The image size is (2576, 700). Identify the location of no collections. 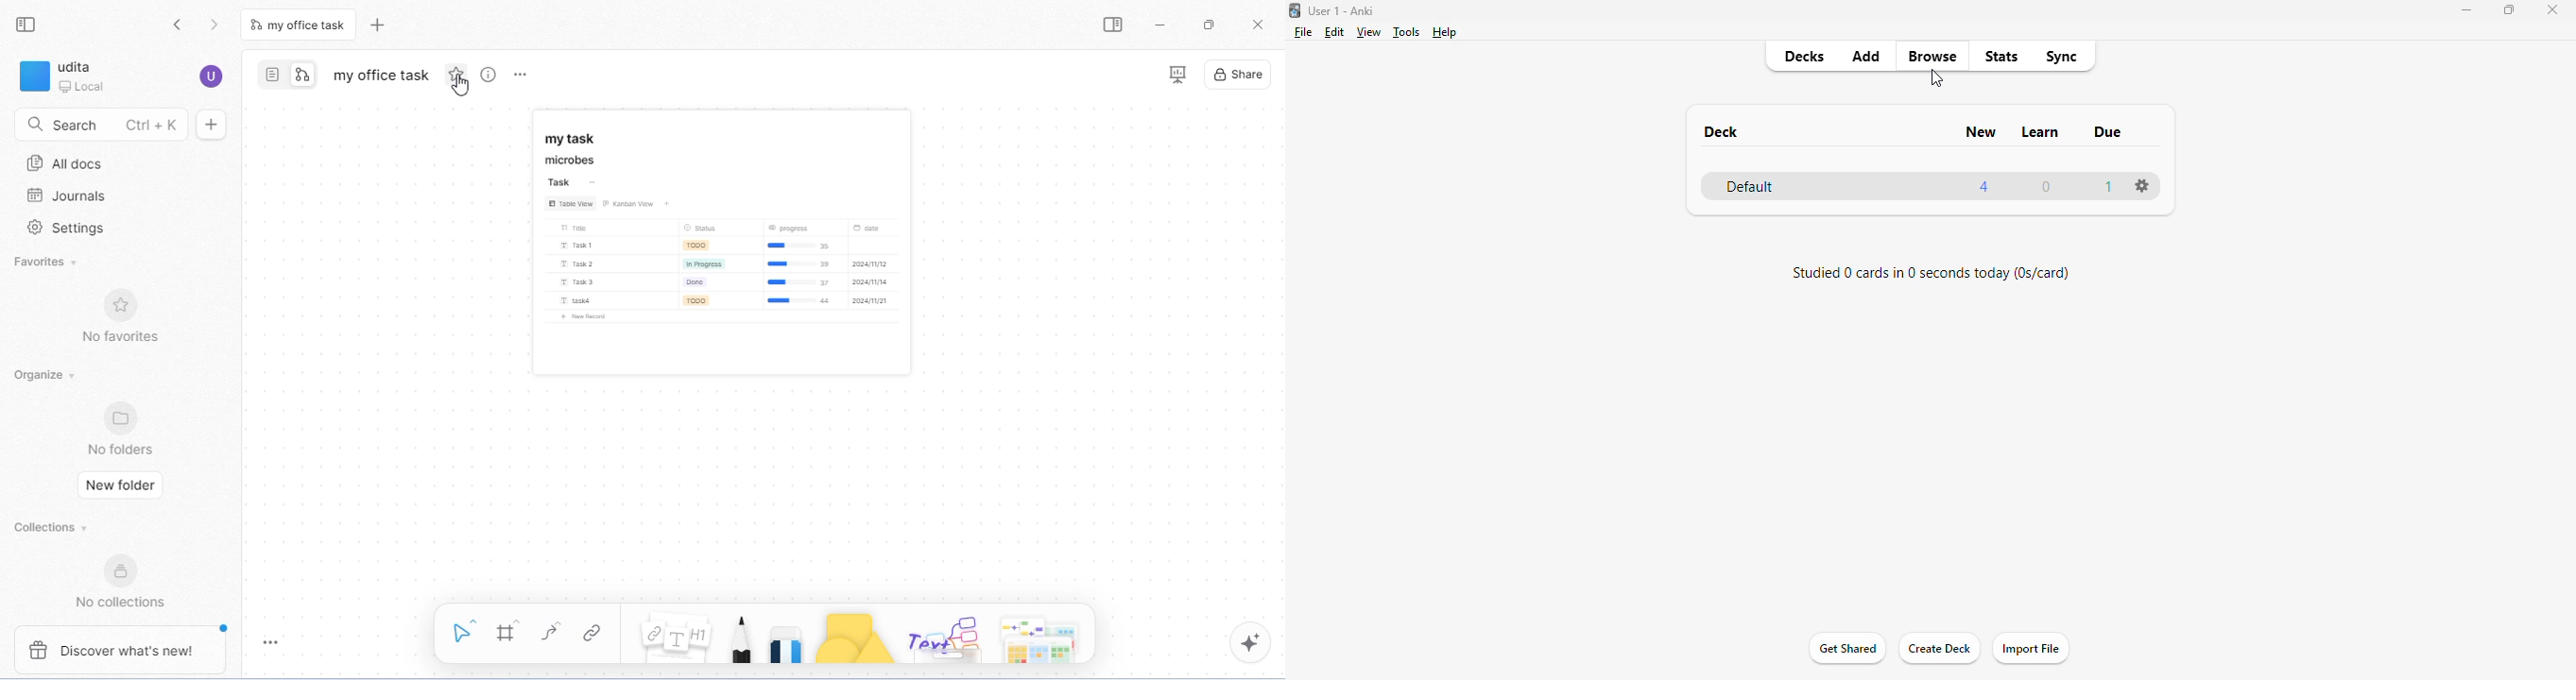
(121, 579).